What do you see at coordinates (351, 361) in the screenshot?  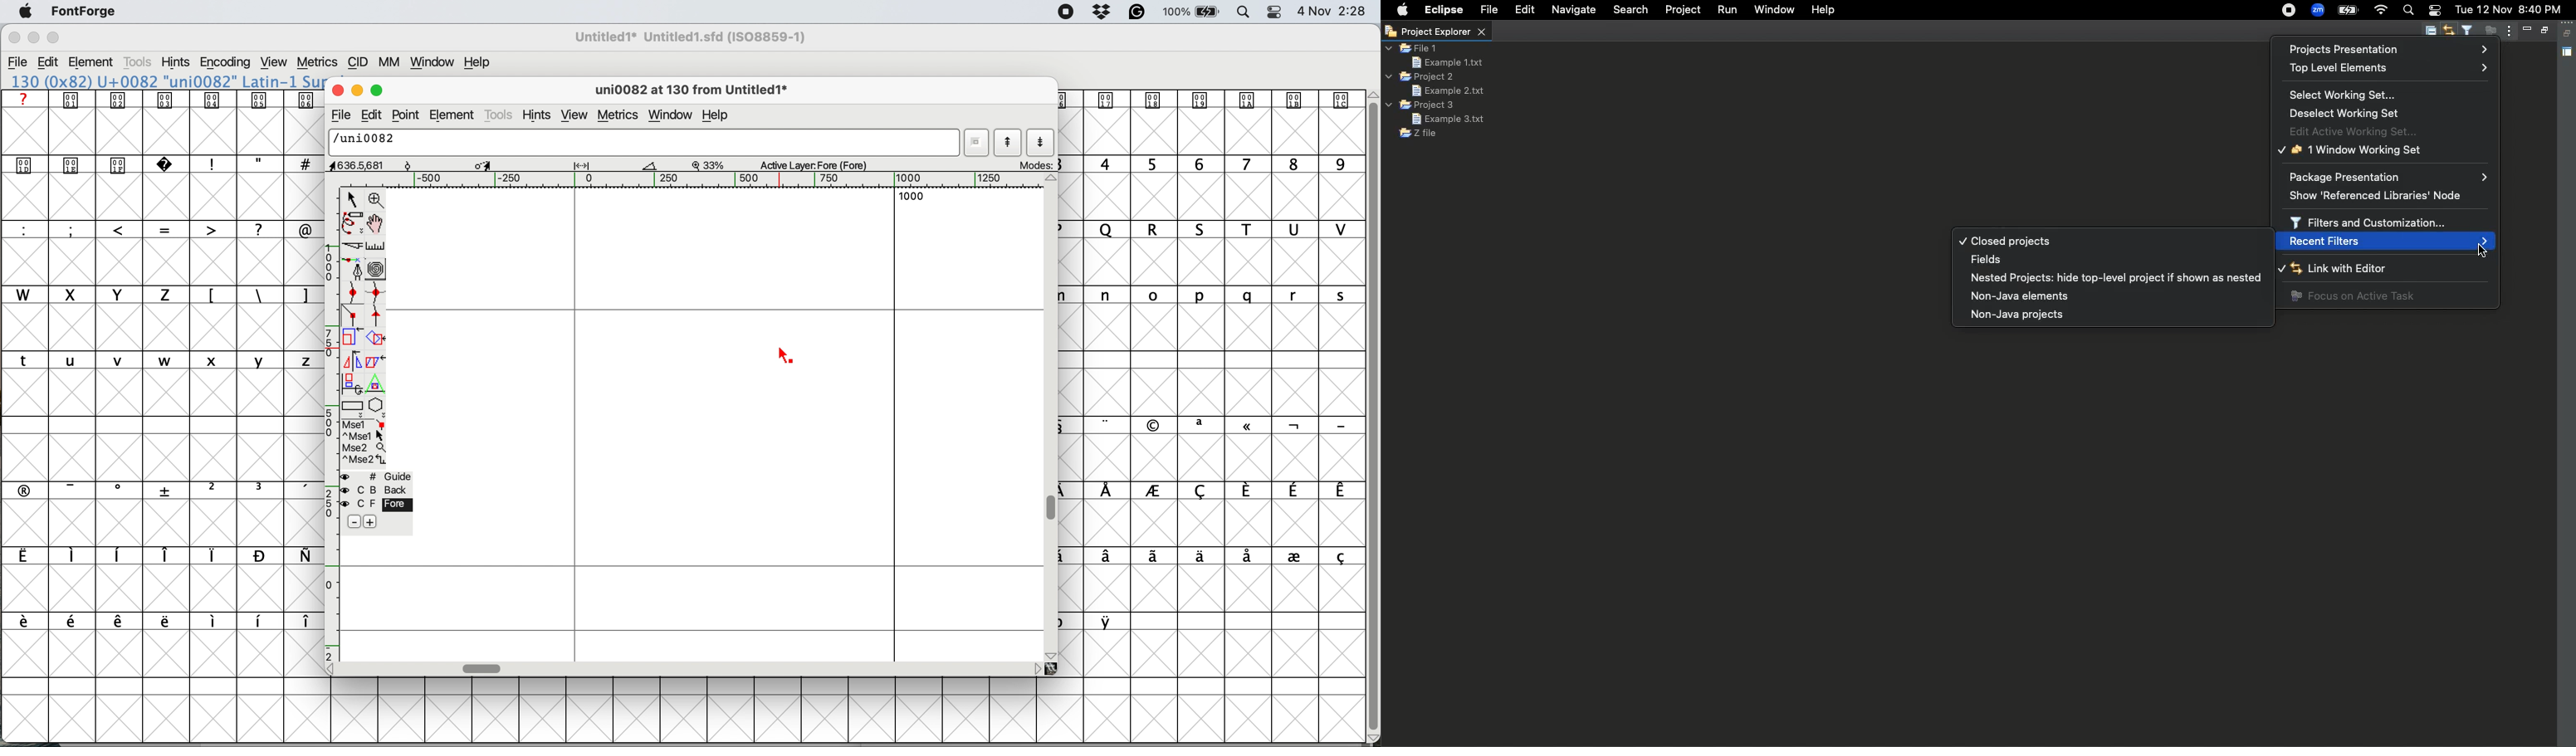 I see `flip the selection` at bounding box center [351, 361].